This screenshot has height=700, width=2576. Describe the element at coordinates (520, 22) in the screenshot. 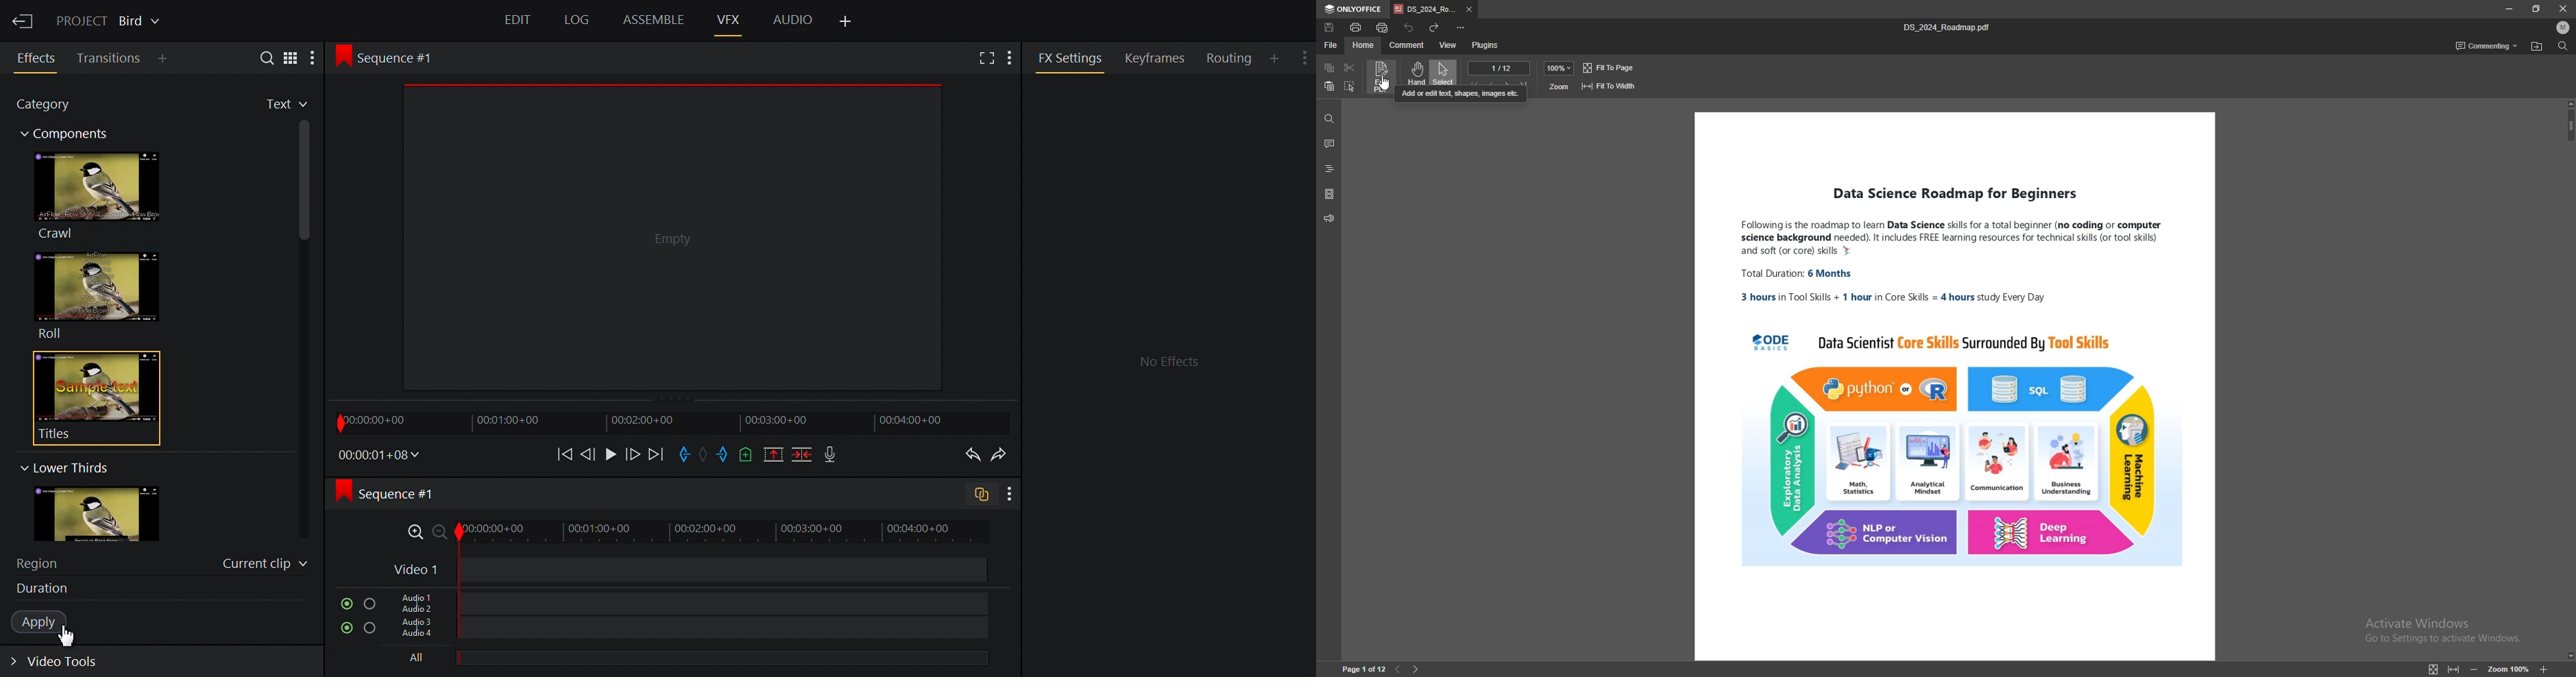

I see `Edit` at that location.